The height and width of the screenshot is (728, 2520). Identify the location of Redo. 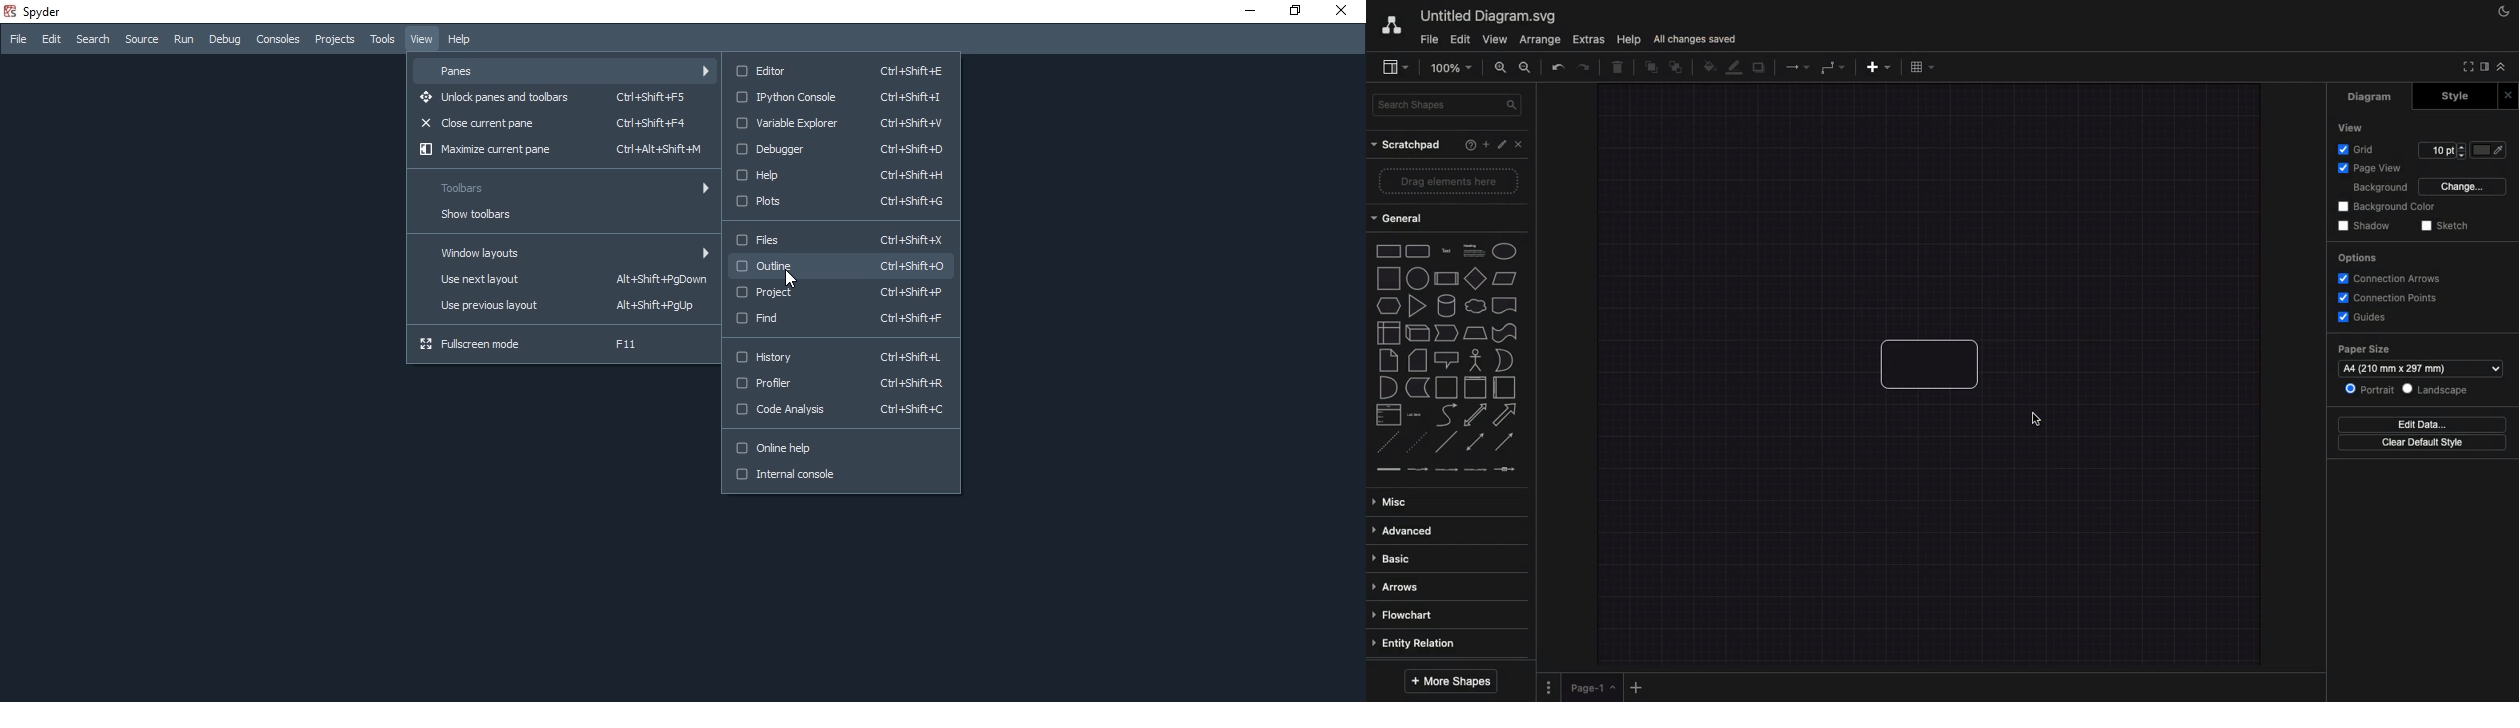
(1584, 67).